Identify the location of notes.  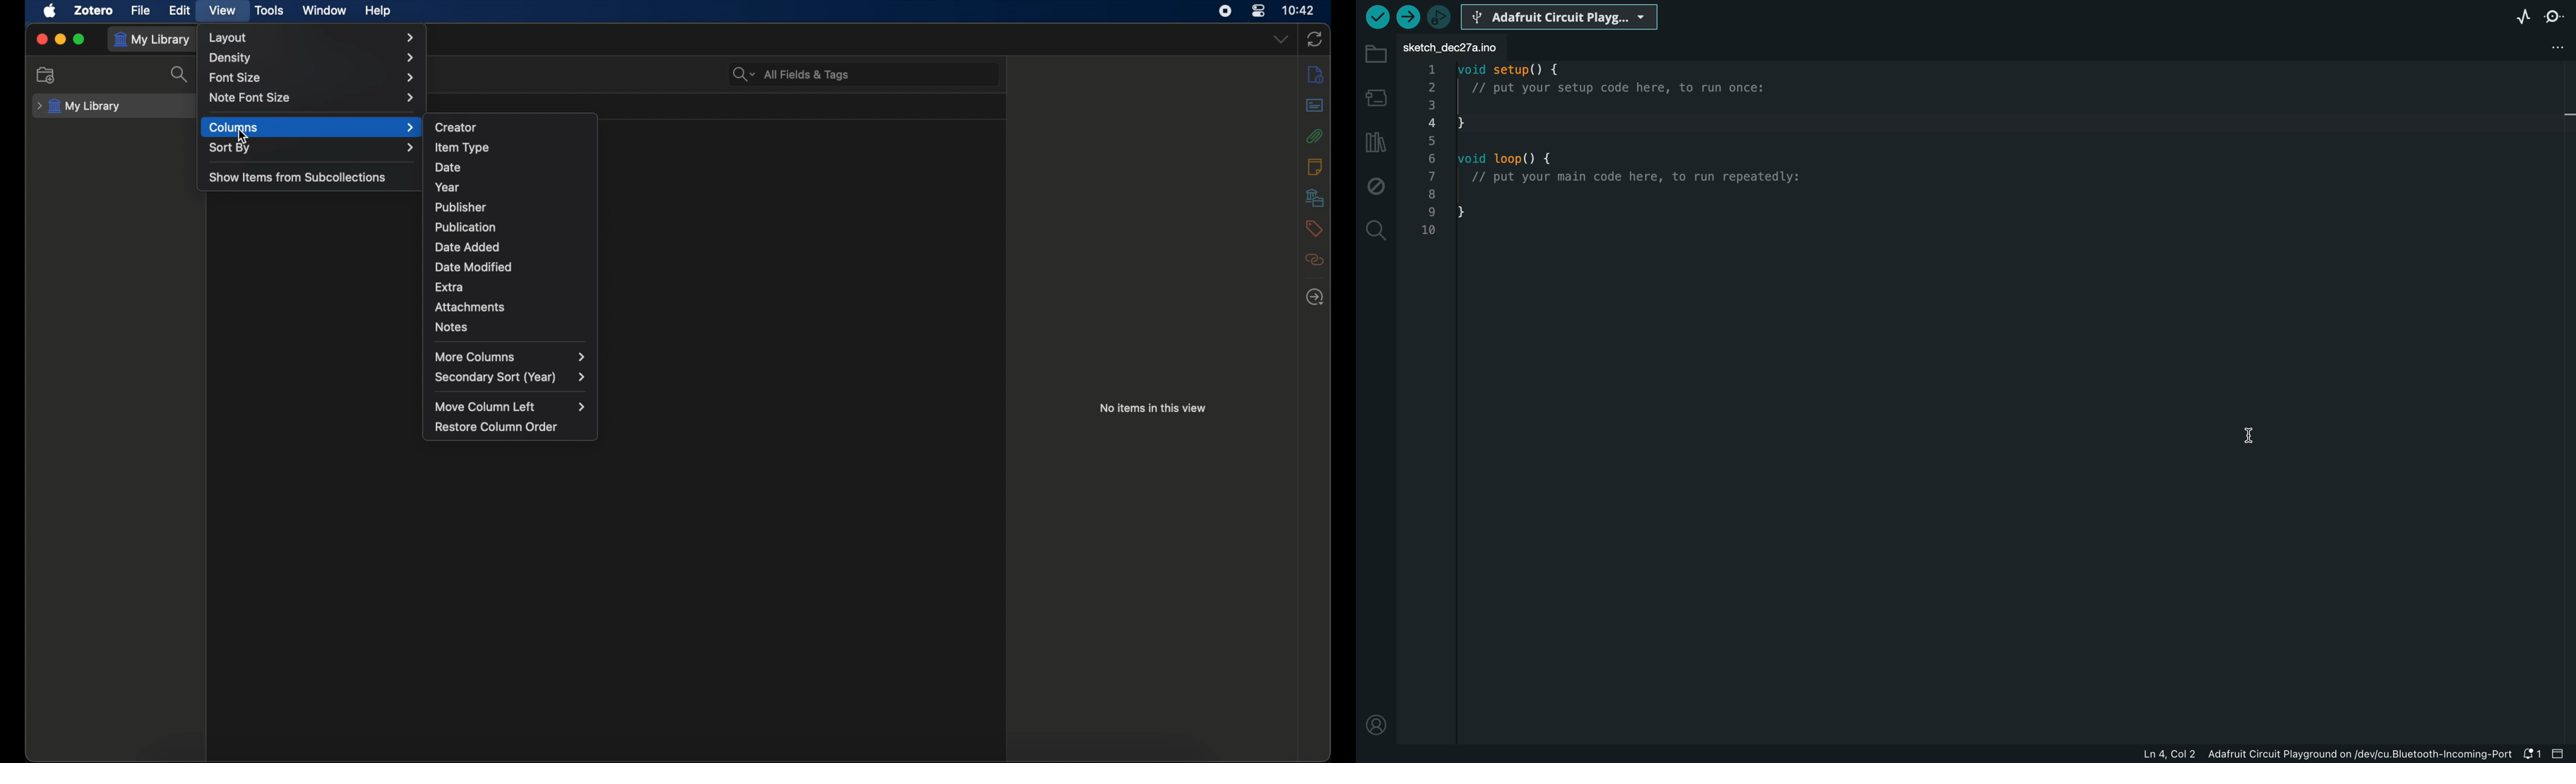
(452, 326).